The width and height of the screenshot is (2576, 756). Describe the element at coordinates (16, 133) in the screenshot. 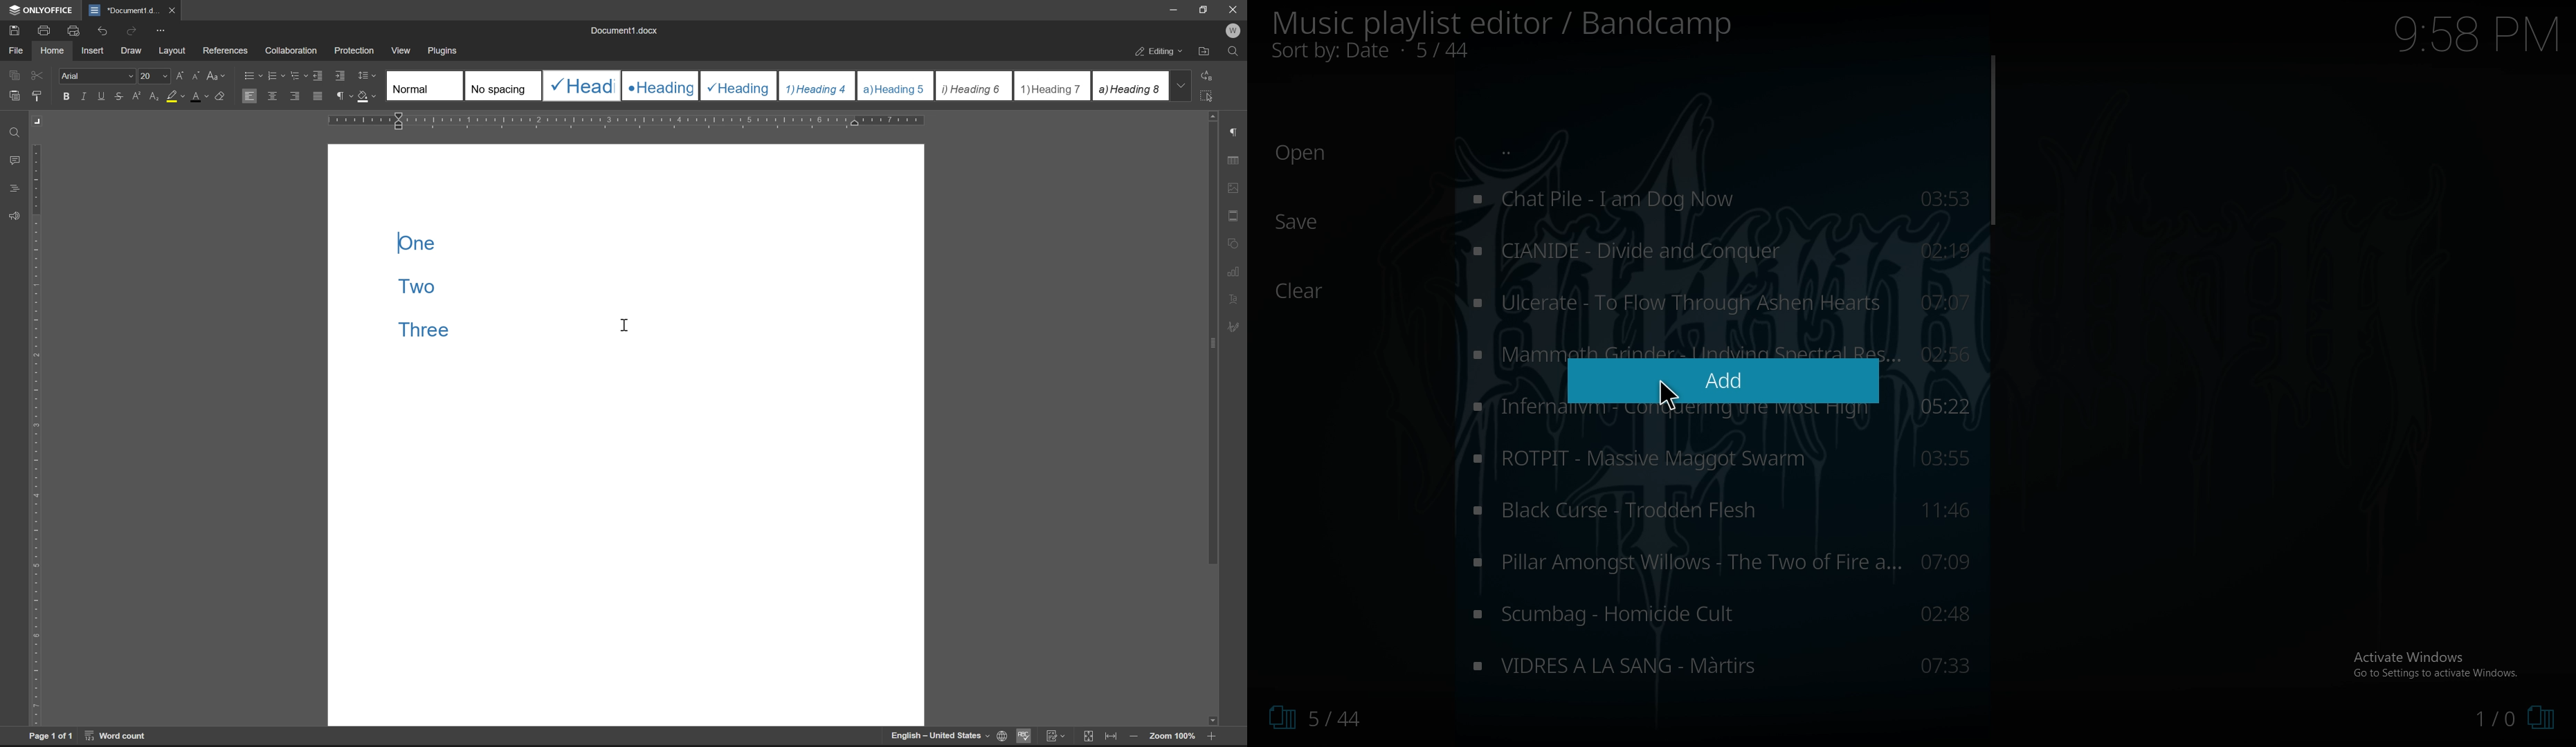

I see `find` at that location.